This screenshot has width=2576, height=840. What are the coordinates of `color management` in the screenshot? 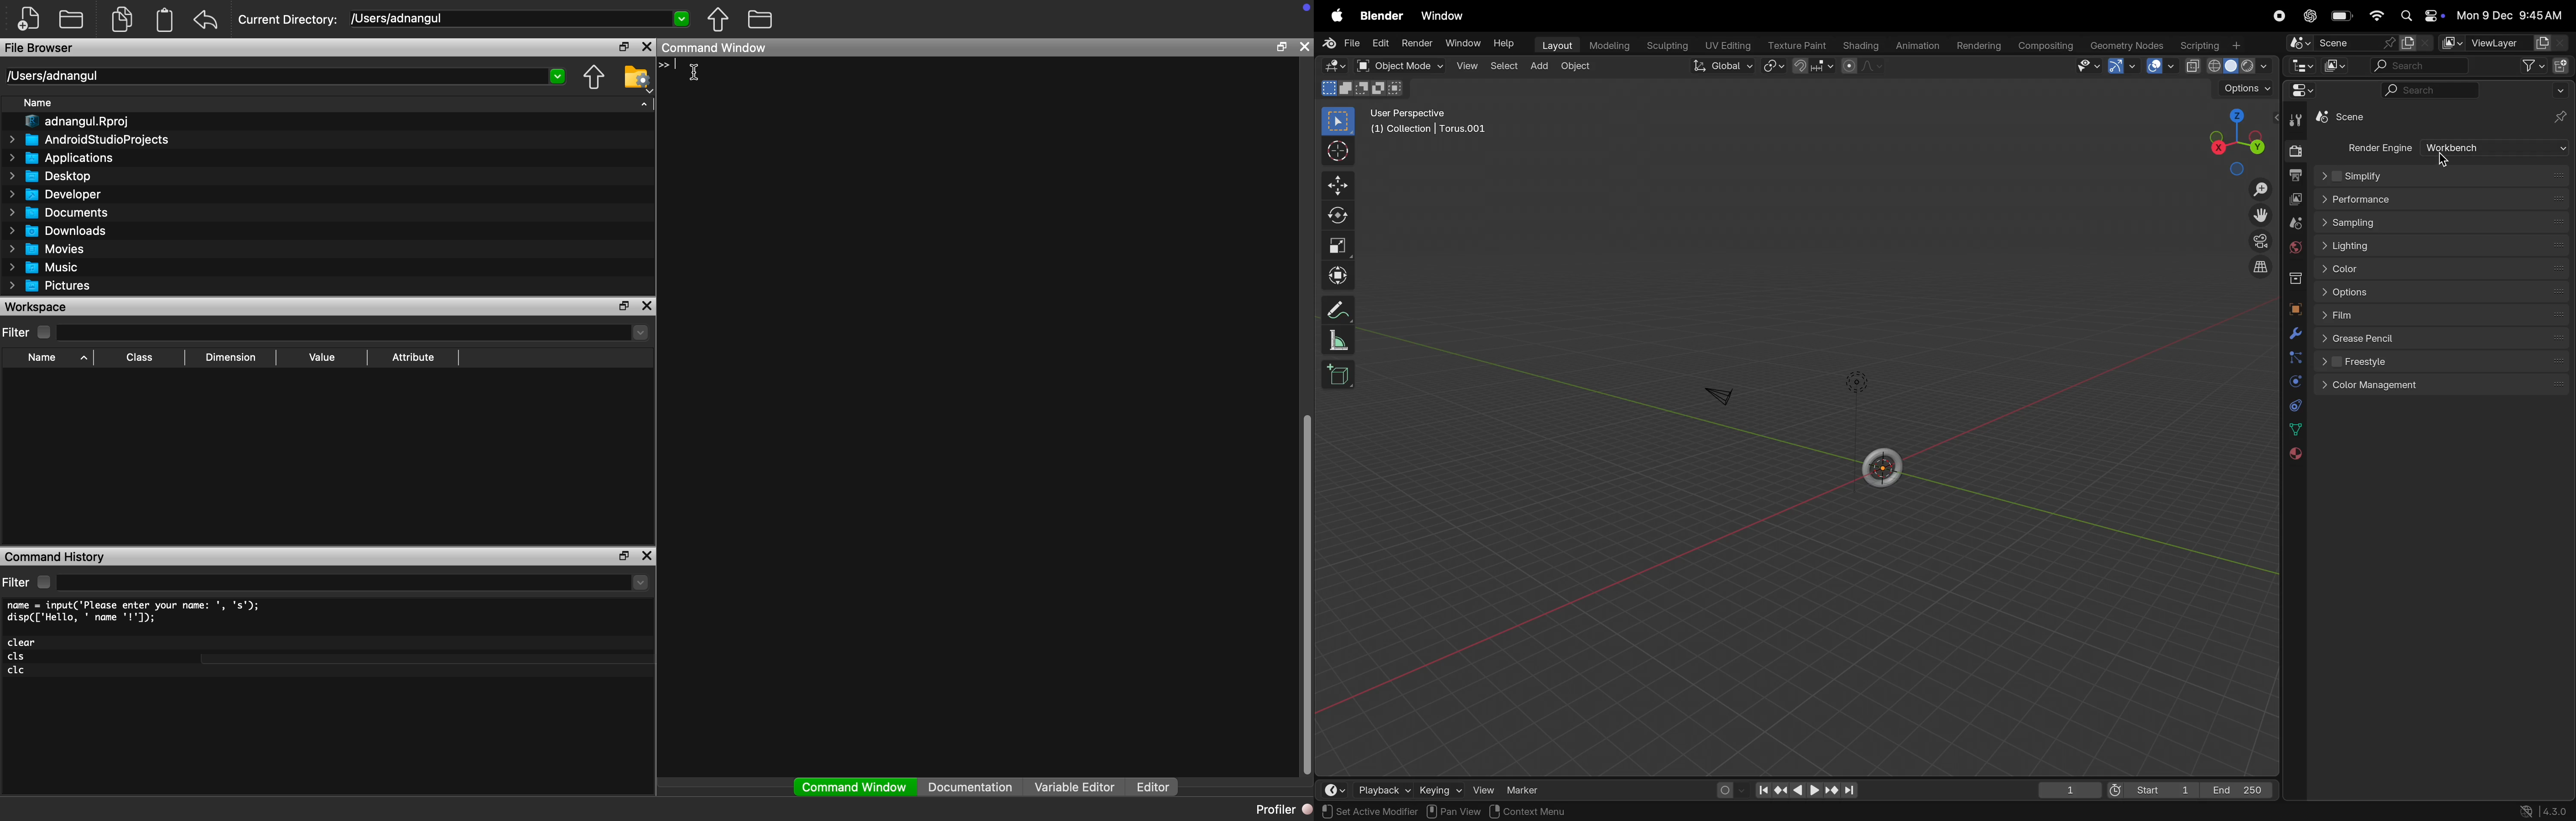 It's located at (2443, 386).